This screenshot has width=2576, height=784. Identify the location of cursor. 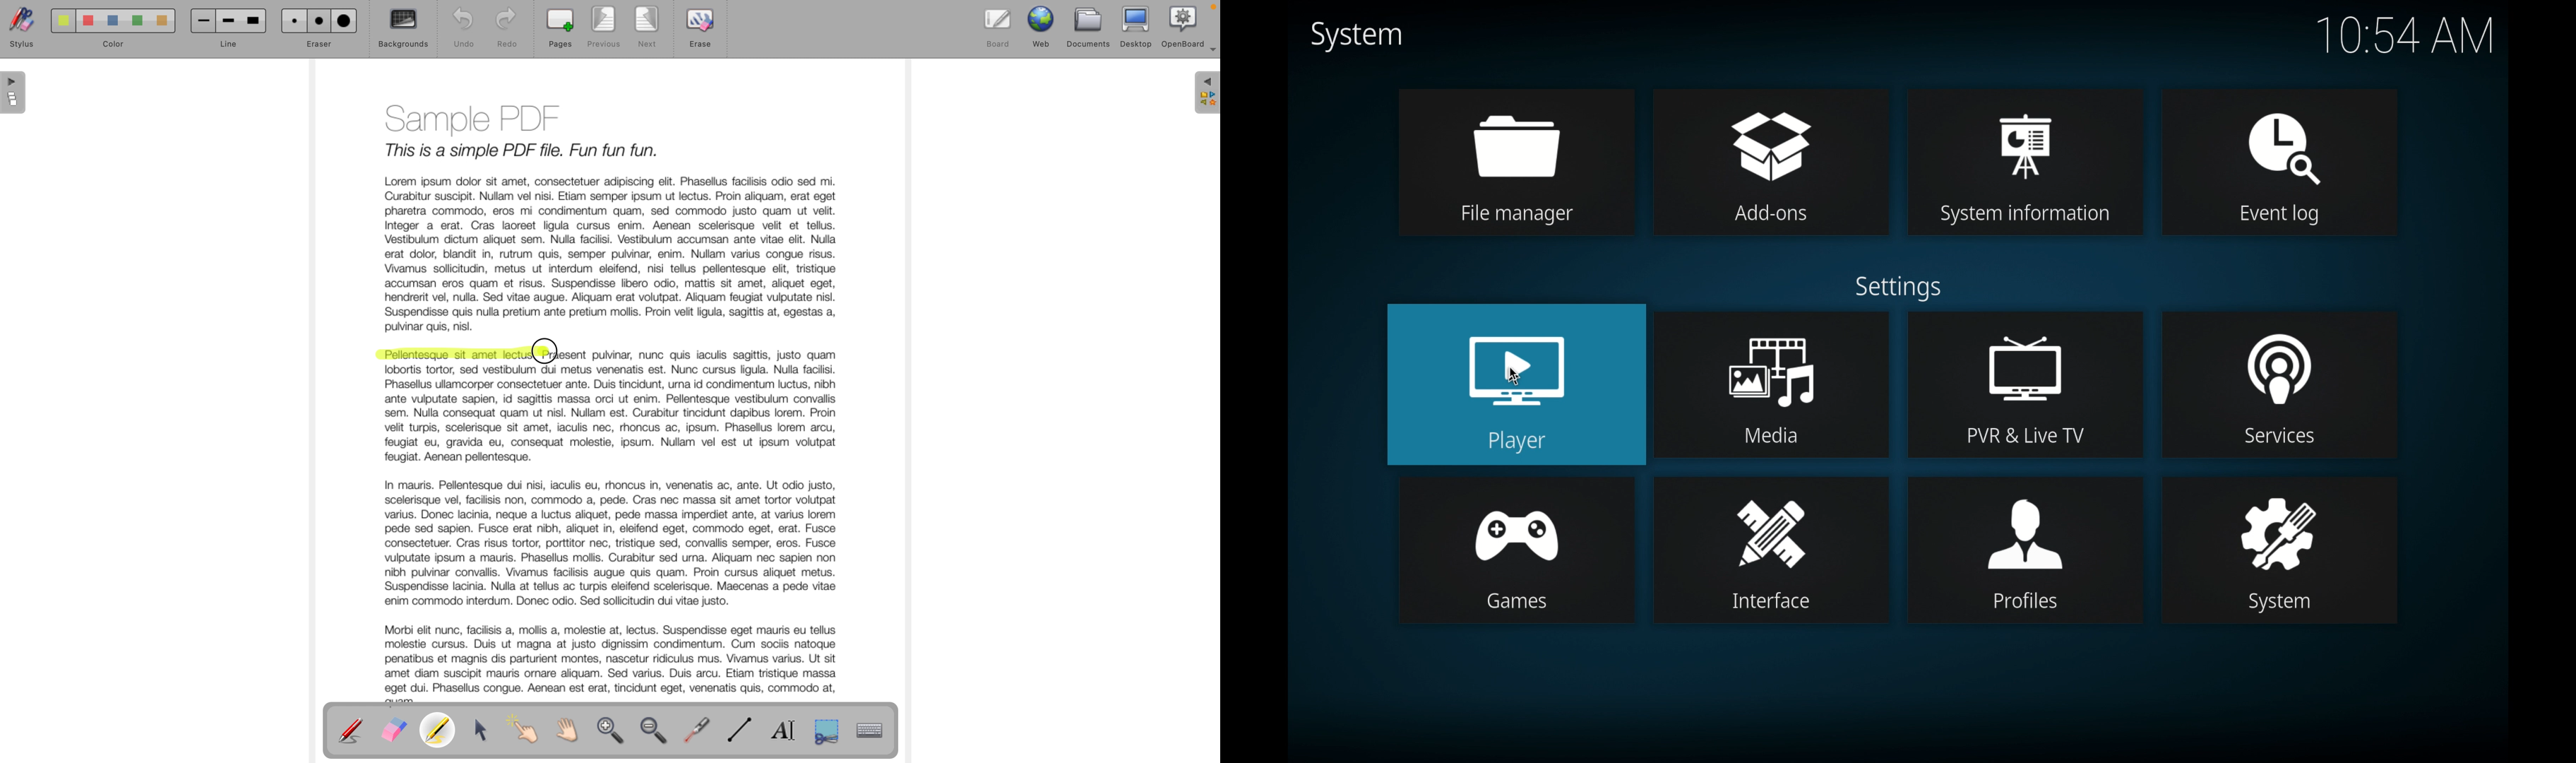
(1516, 378).